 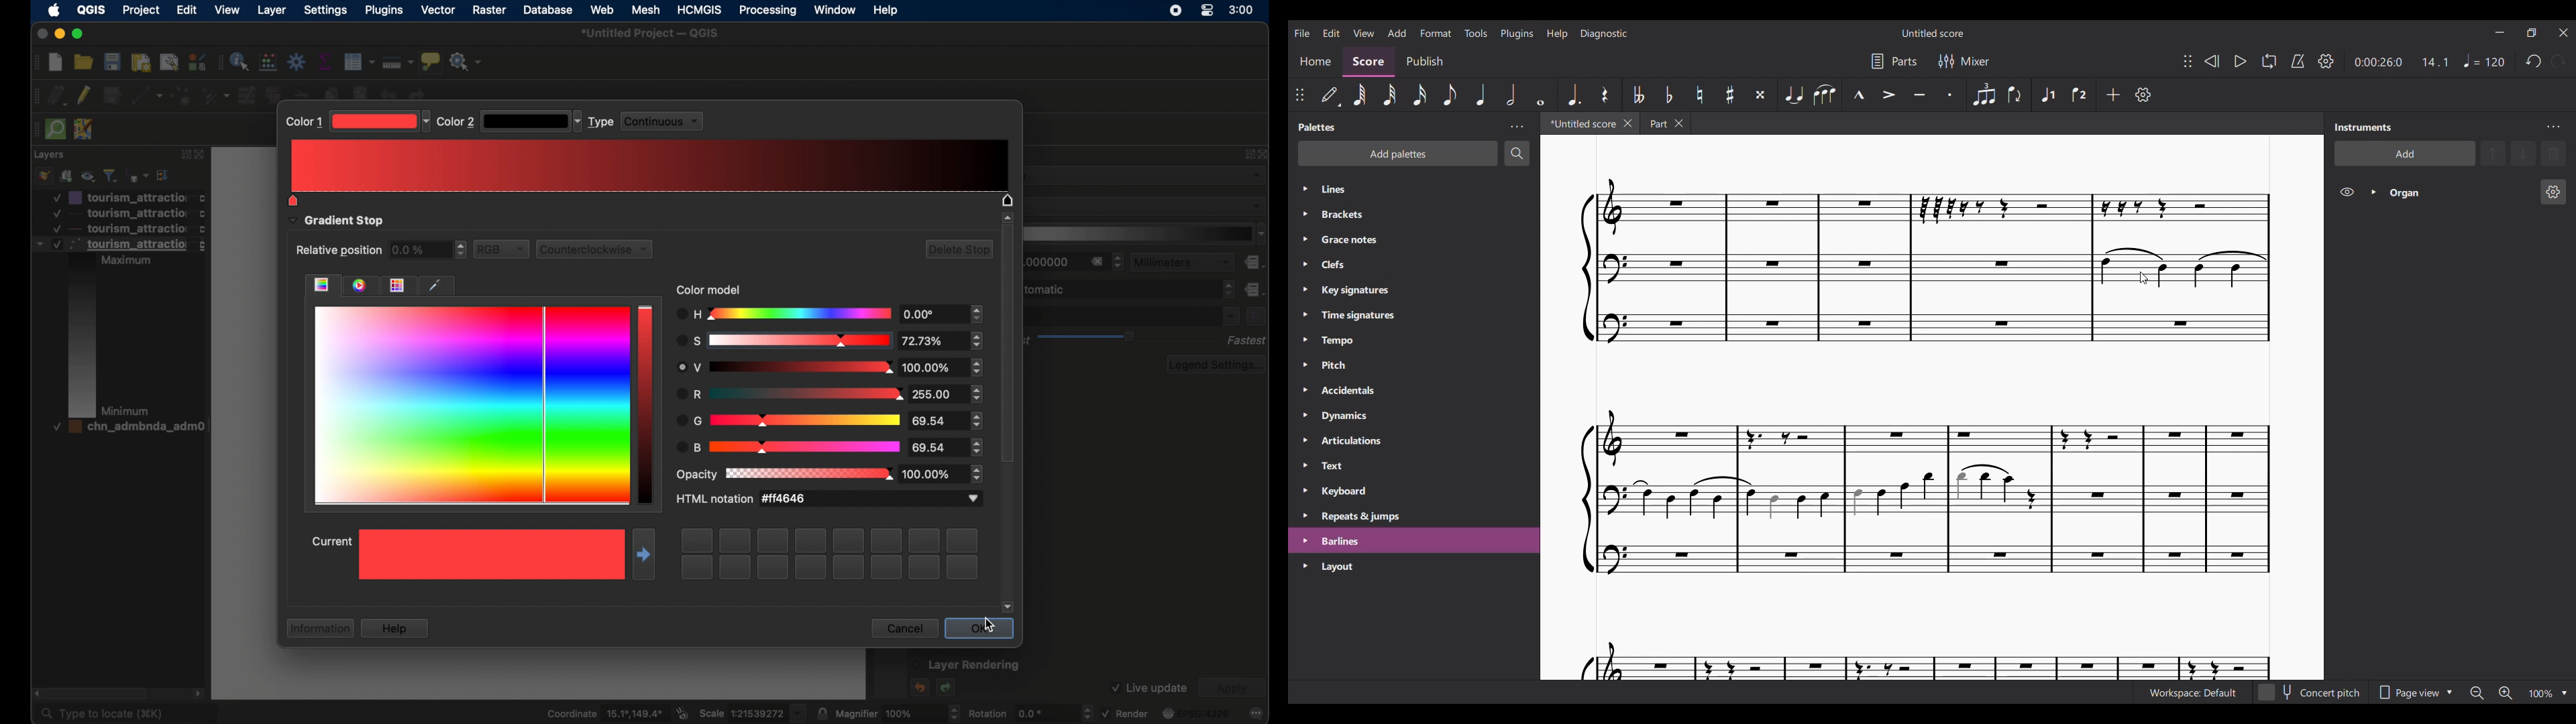 What do you see at coordinates (1176, 12) in the screenshot?
I see `screen recorder icon` at bounding box center [1176, 12].